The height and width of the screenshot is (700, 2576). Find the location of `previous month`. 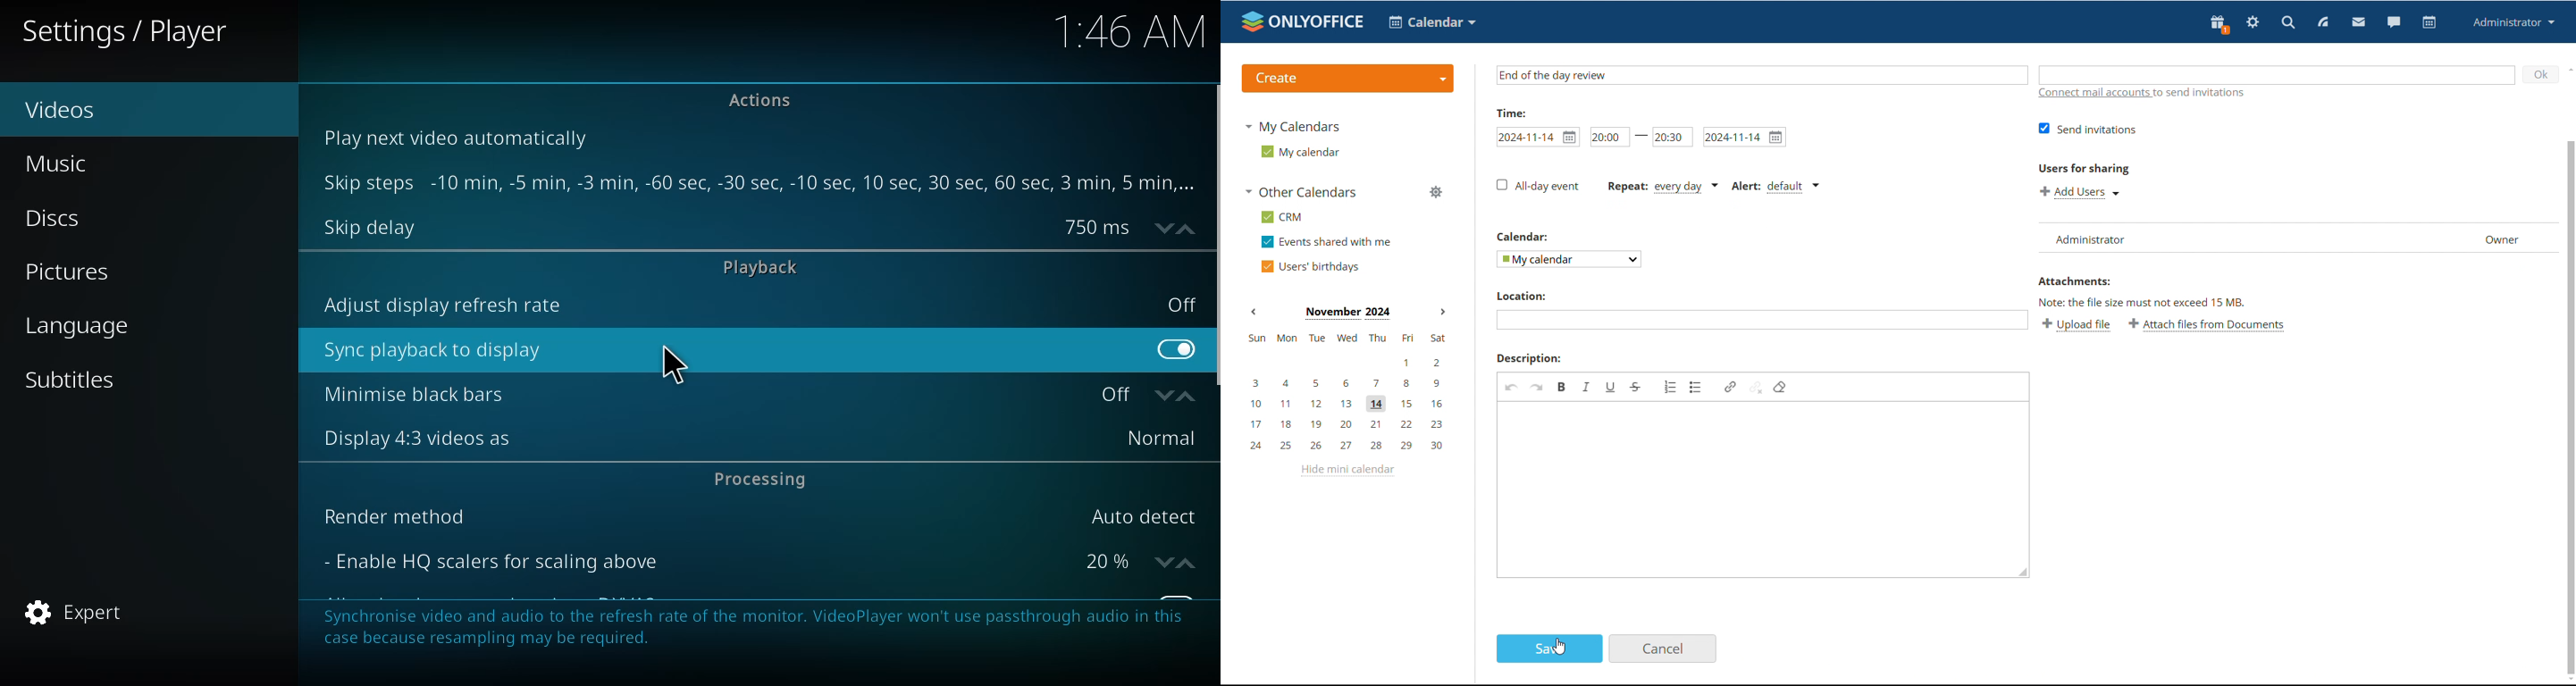

previous month is located at coordinates (1253, 311).